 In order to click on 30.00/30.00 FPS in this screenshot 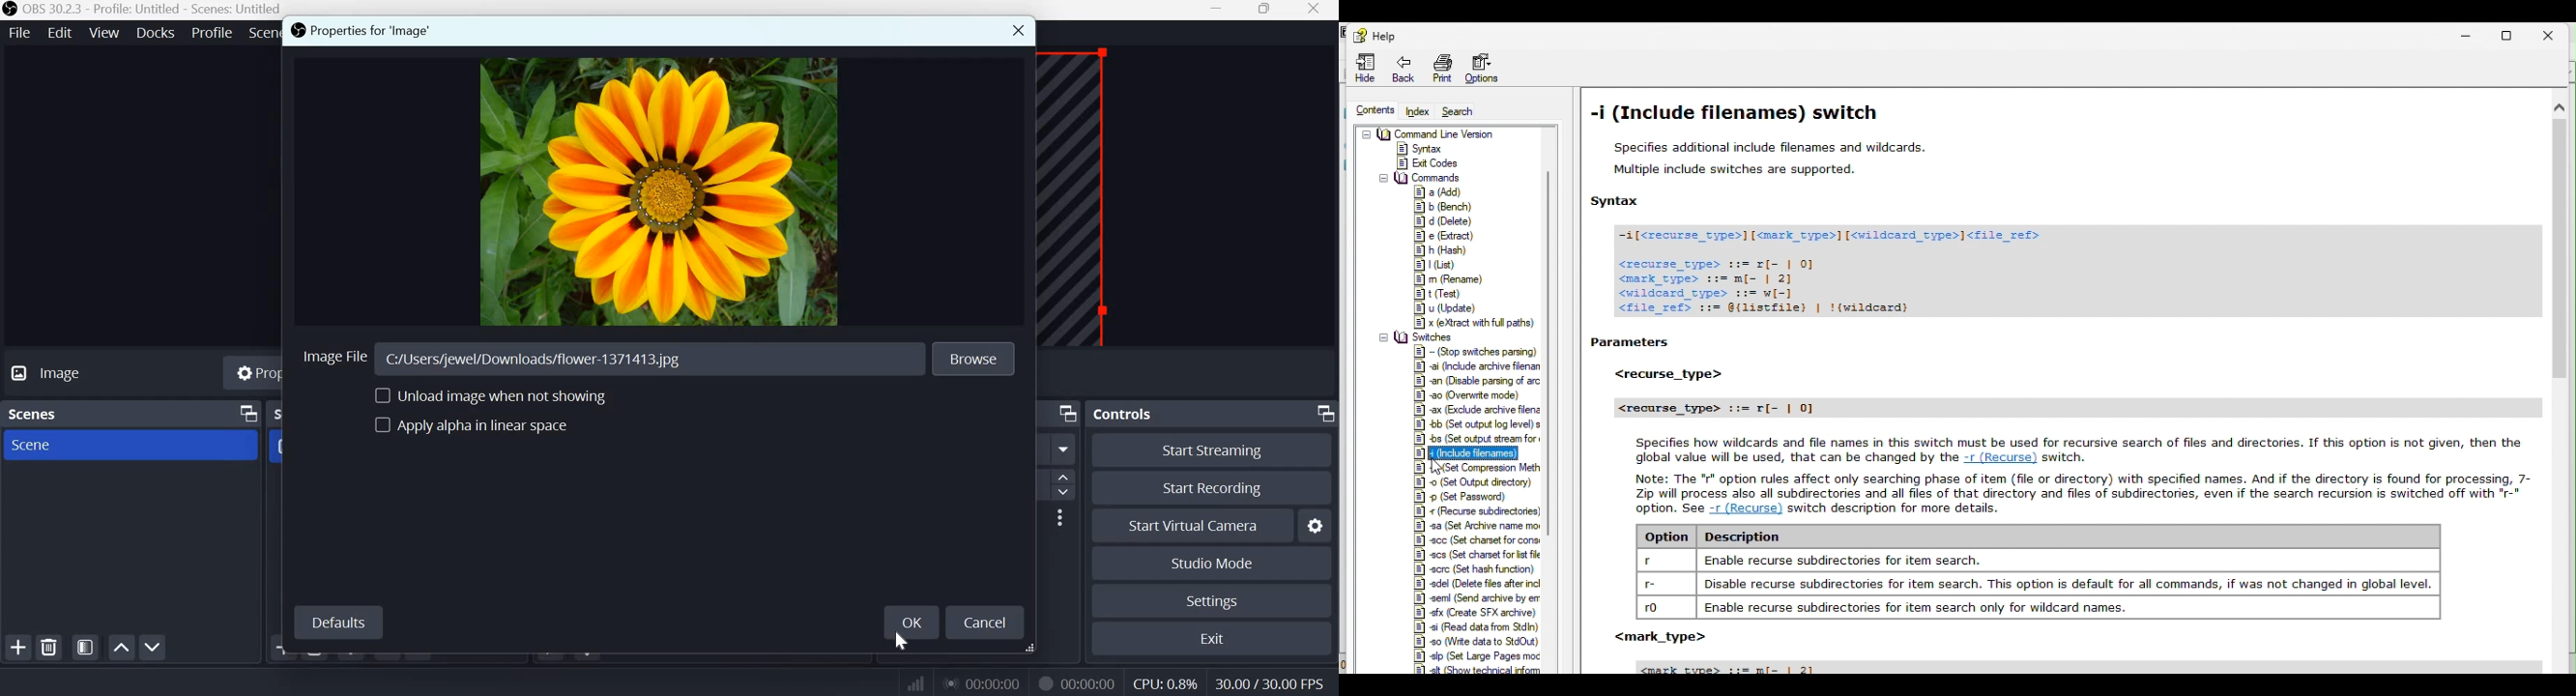, I will do `click(1274, 681)`.